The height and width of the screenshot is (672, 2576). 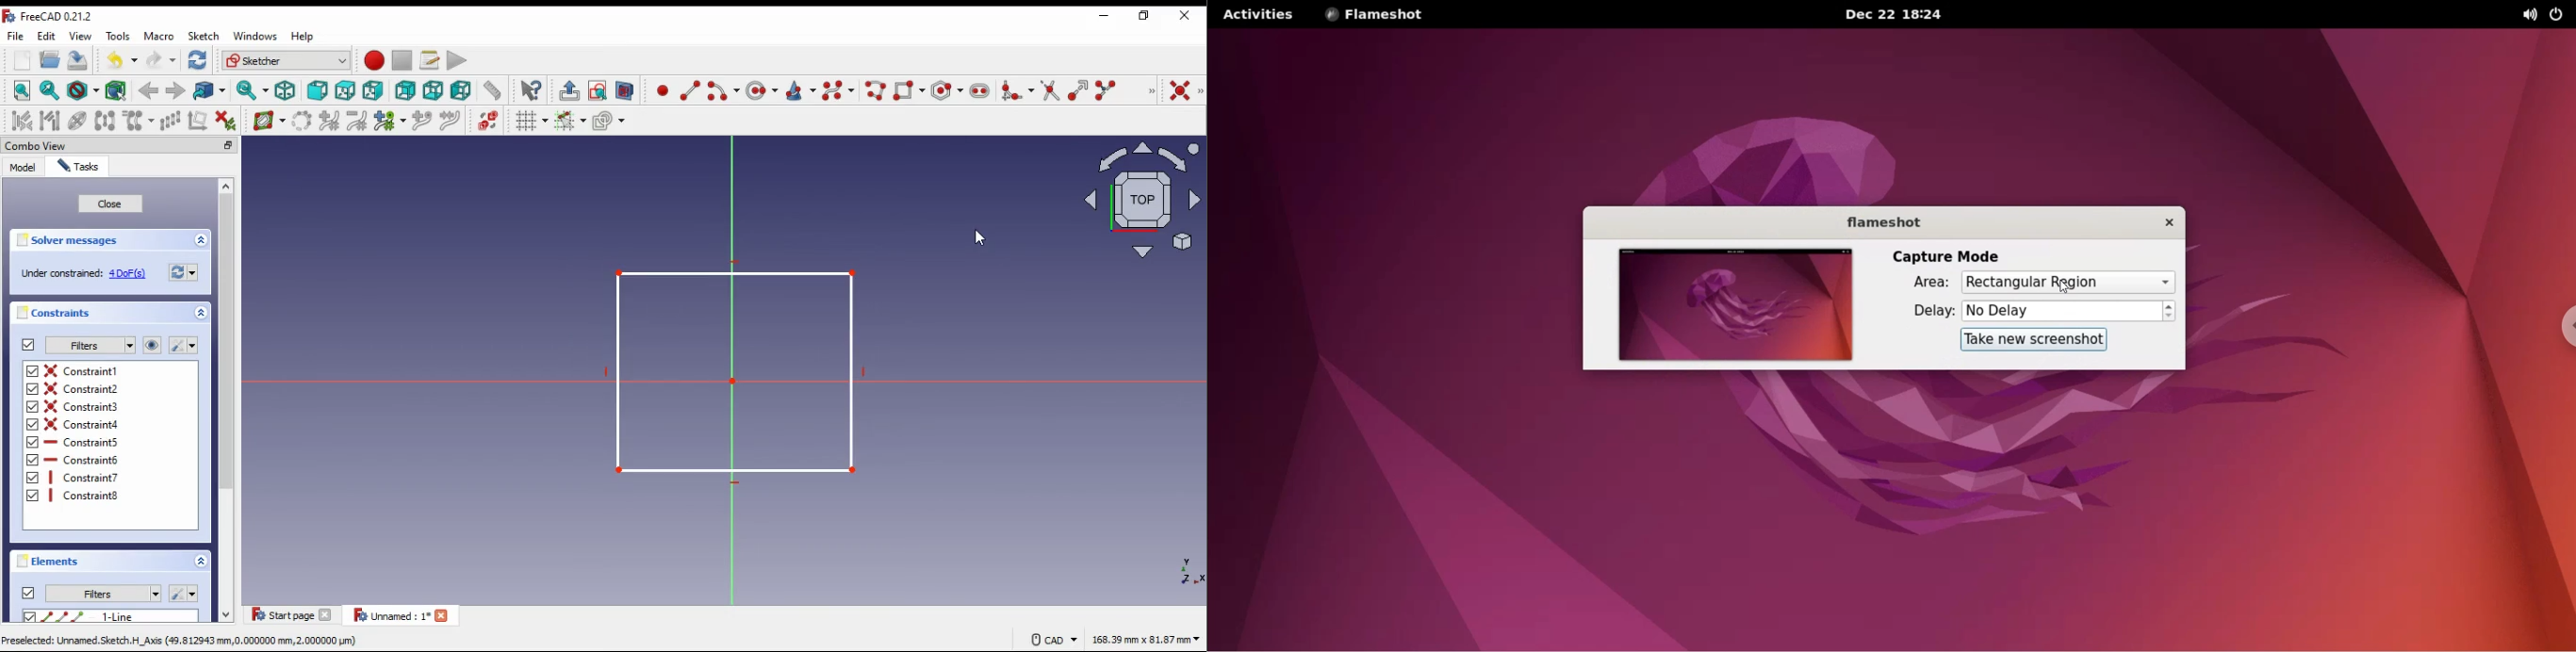 What do you see at coordinates (83, 388) in the screenshot?
I see `on/off constraint 2` at bounding box center [83, 388].